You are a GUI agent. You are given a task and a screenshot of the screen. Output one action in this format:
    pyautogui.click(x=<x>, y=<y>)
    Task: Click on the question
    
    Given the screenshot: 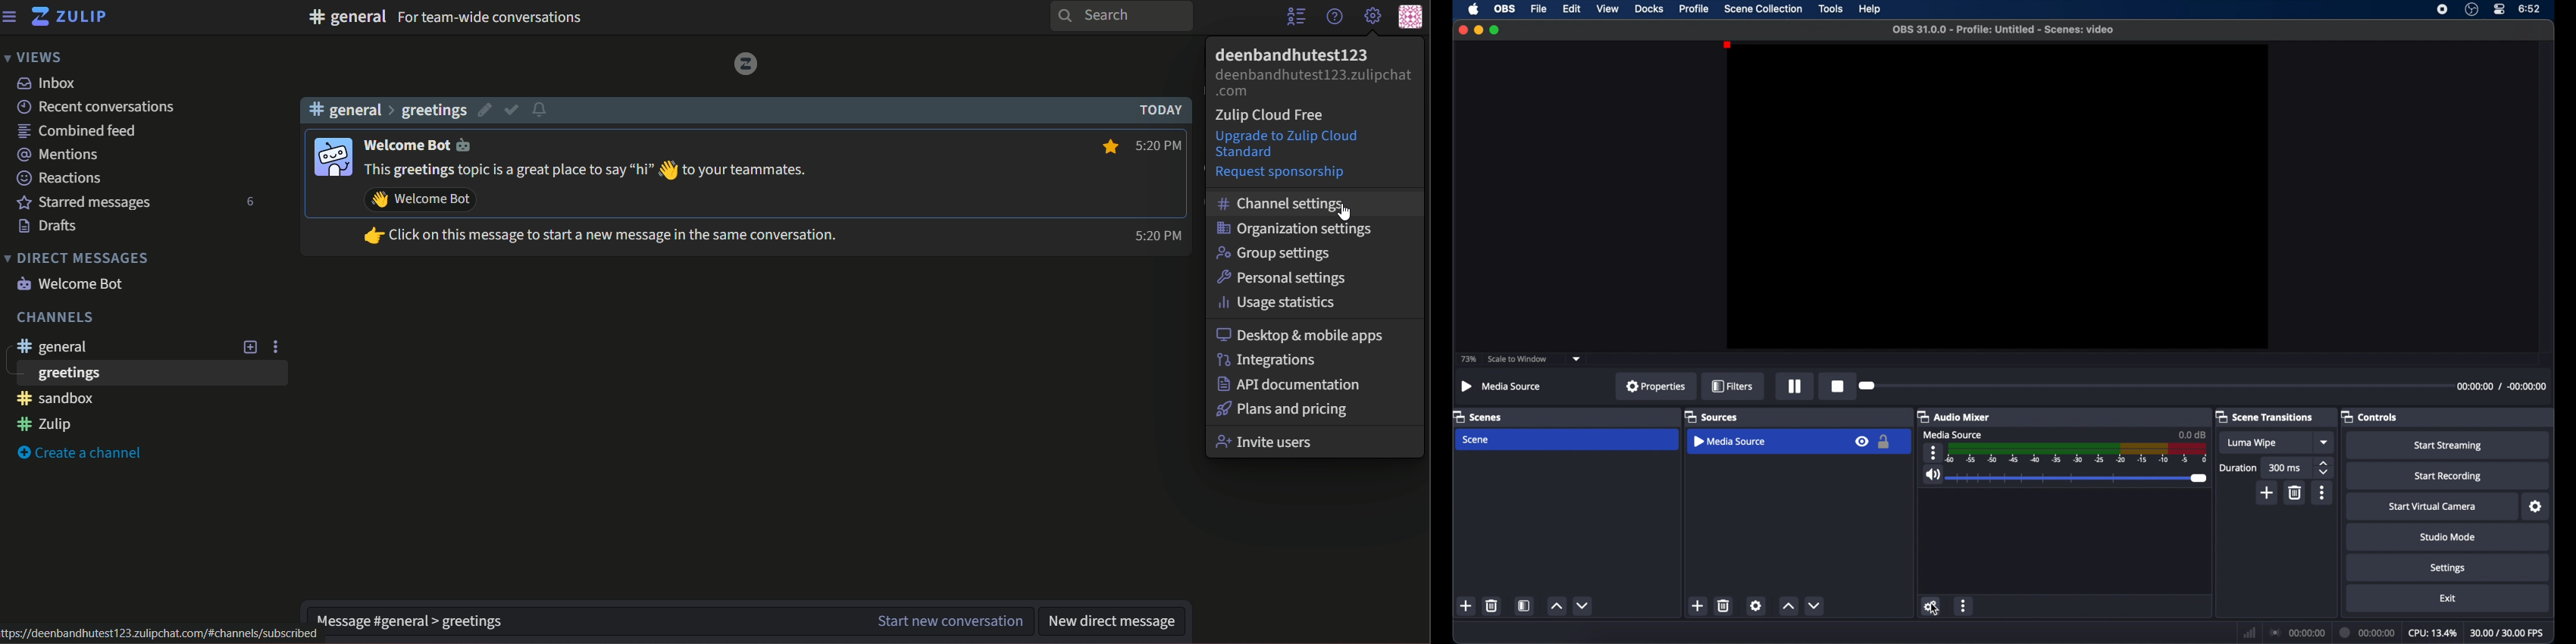 What is the action you would take?
    pyautogui.click(x=1334, y=17)
    